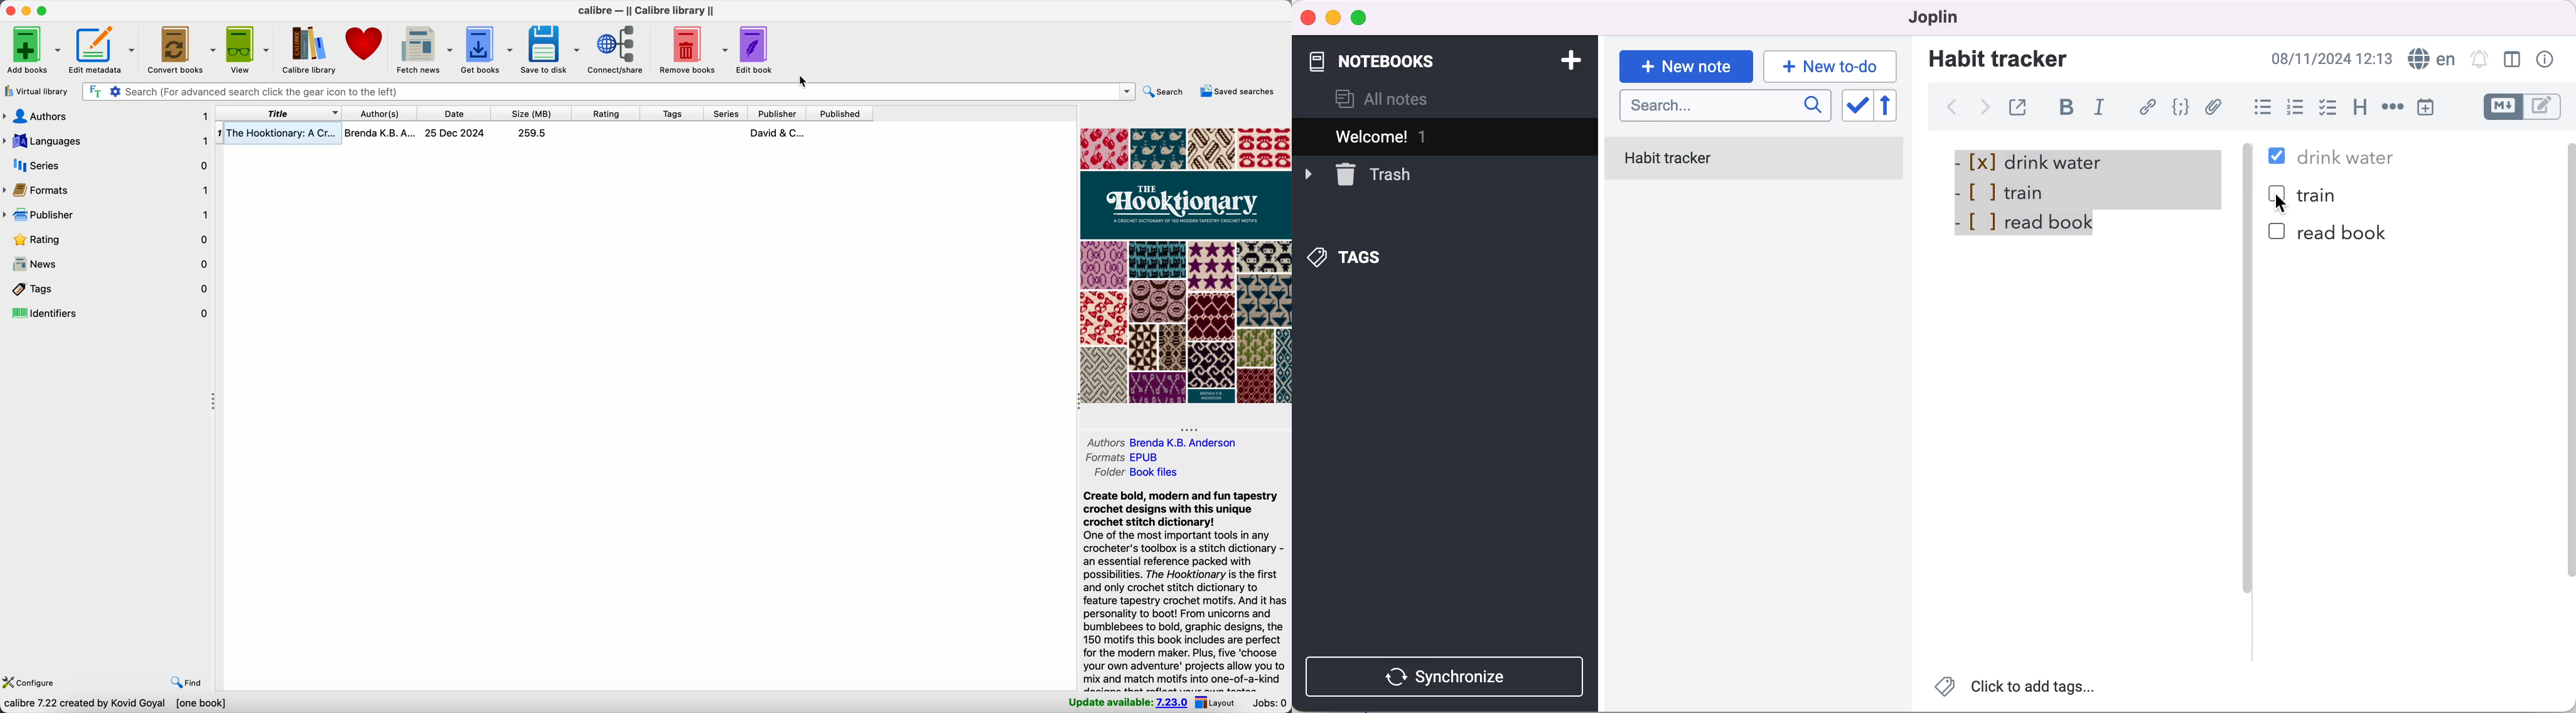 This screenshot has height=728, width=2576. I want to click on trash, so click(1358, 173).